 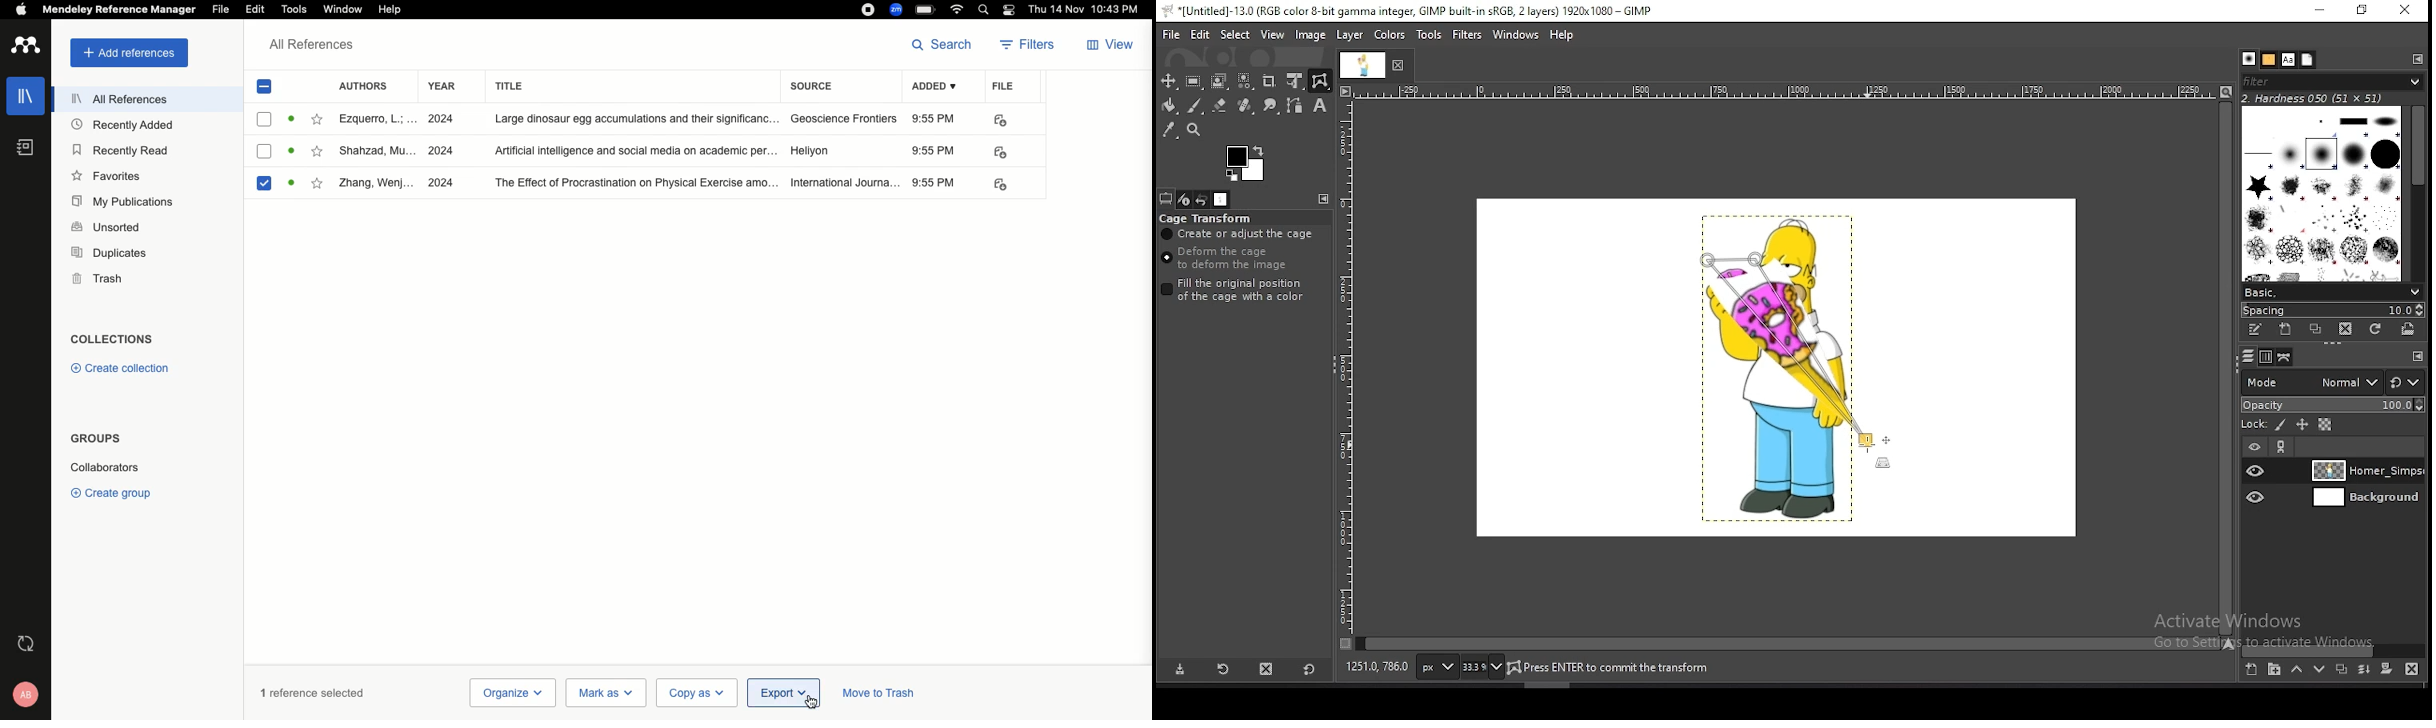 I want to click on Move to trash, so click(x=878, y=695).